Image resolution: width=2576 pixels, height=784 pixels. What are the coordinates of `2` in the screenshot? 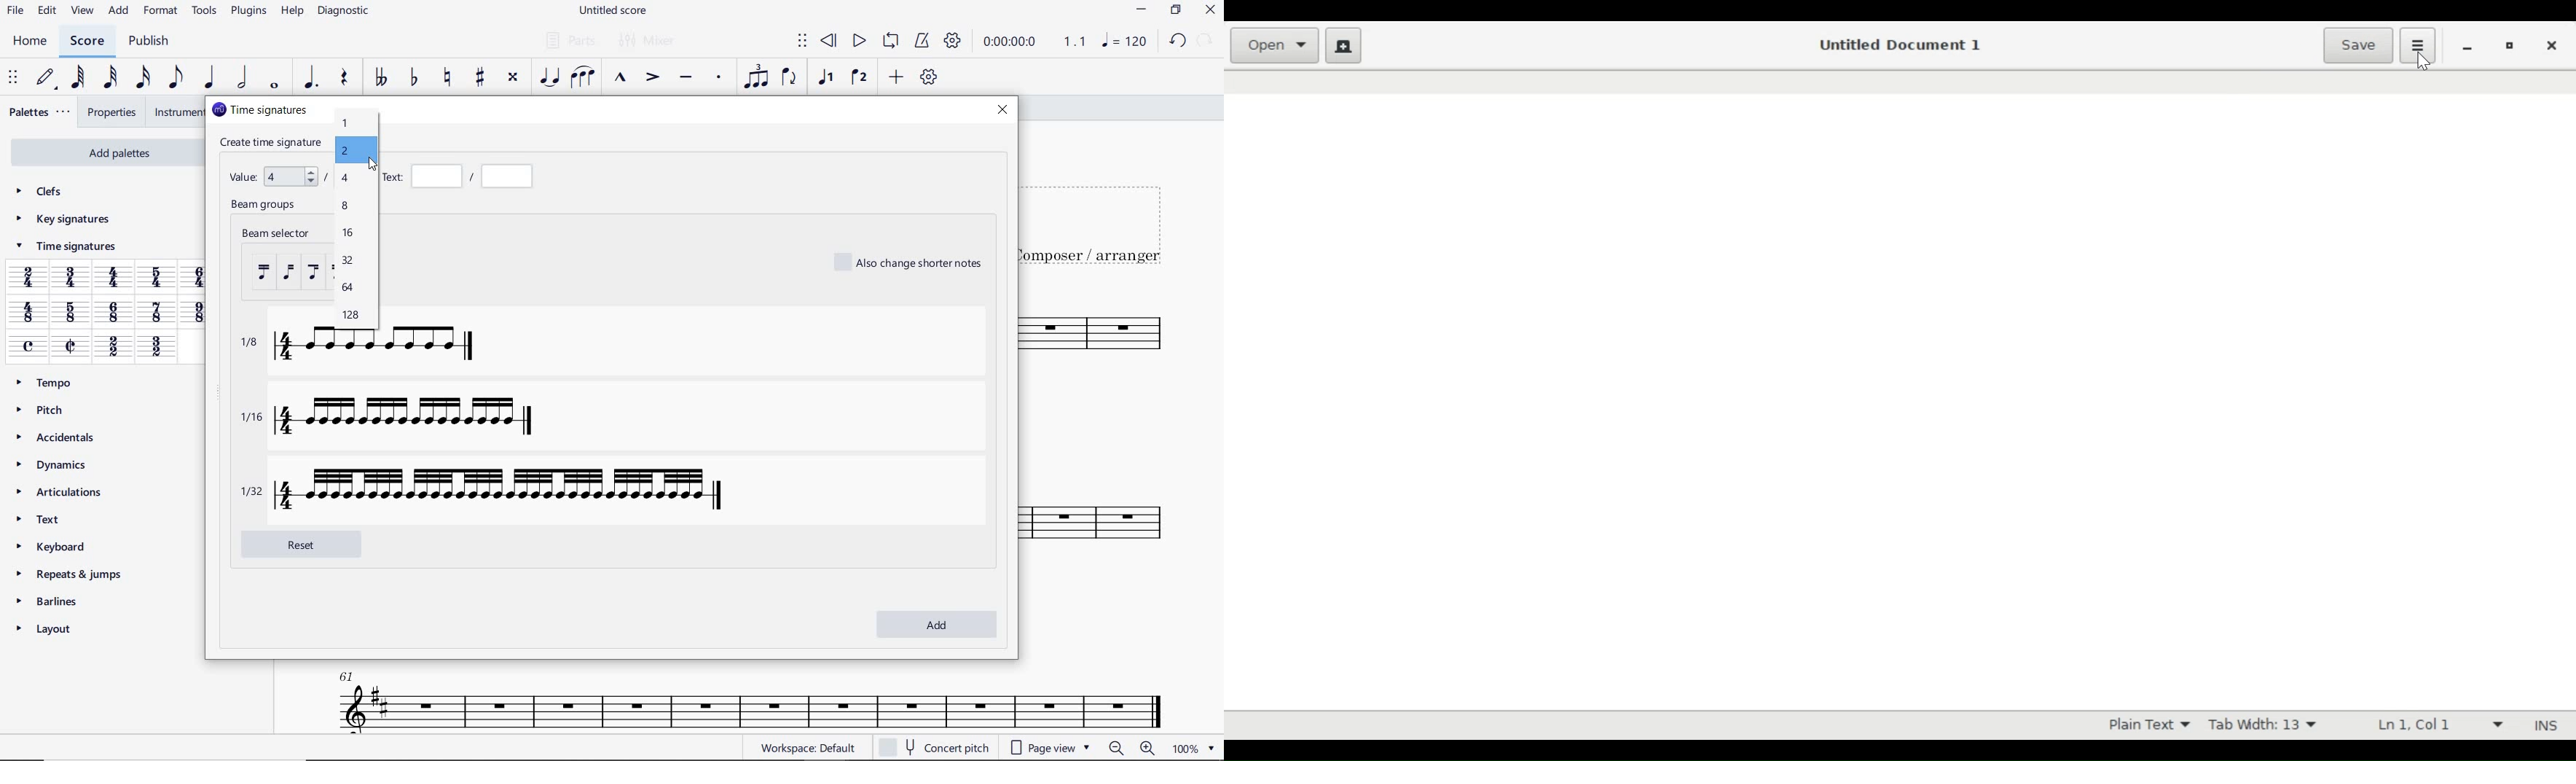 It's located at (345, 152).